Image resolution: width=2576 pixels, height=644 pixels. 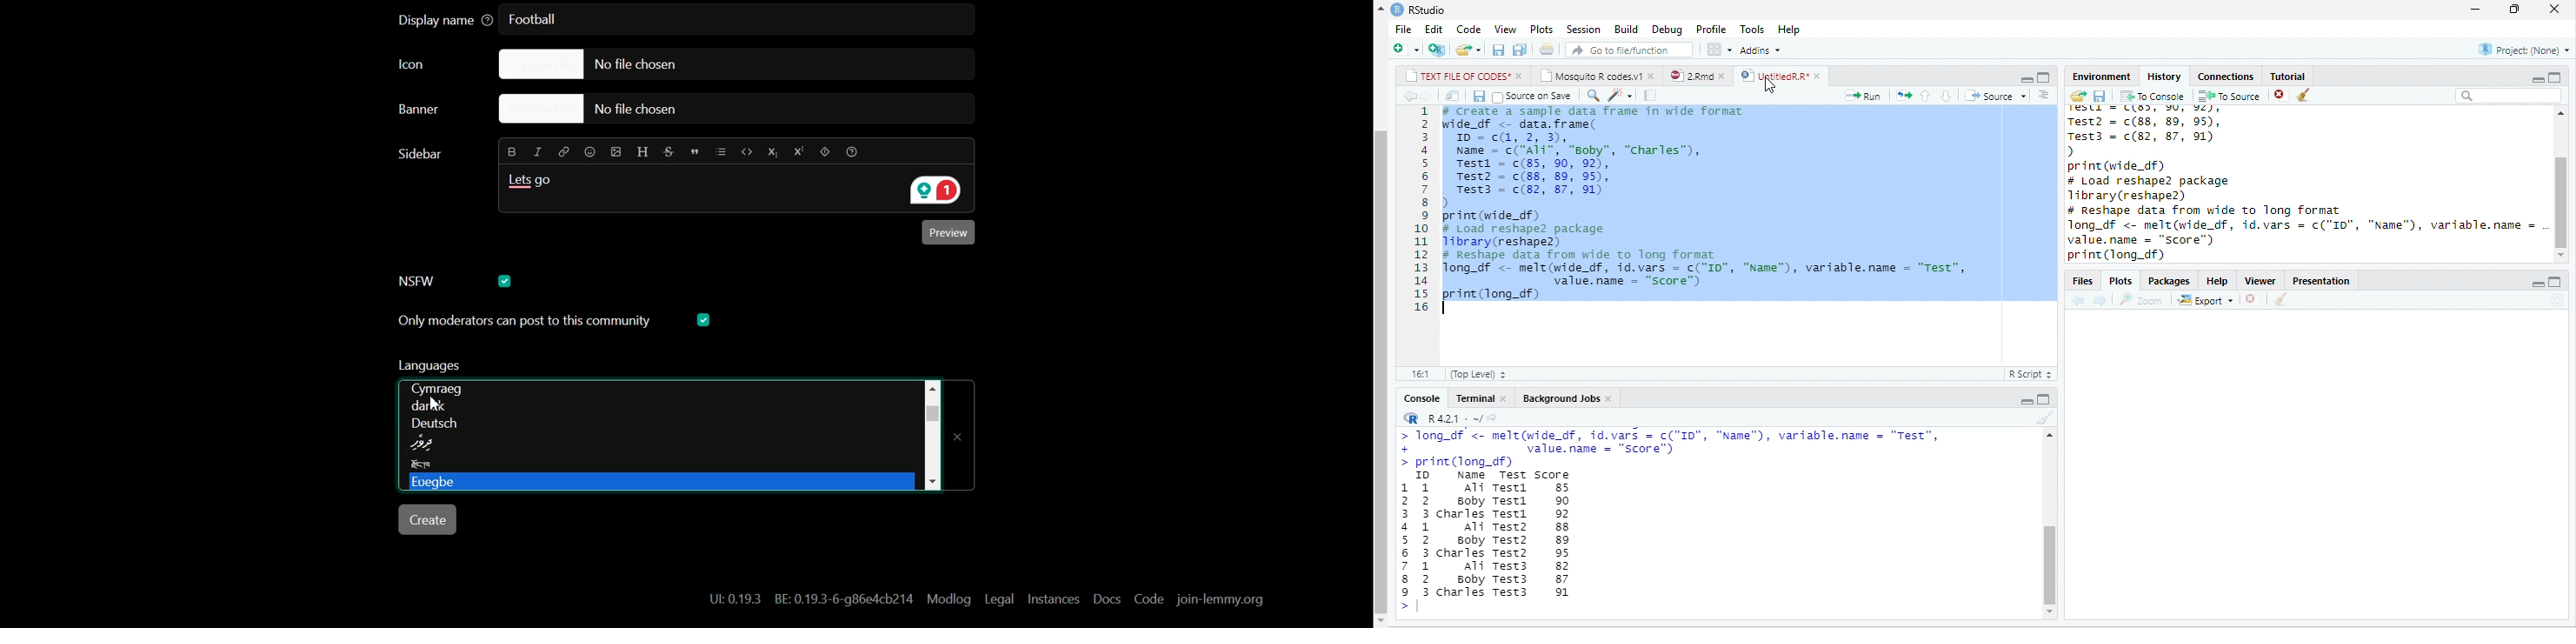 What do you see at coordinates (2050, 565) in the screenshot?
I see `scroll bar` at bounding box center [2050, 565].